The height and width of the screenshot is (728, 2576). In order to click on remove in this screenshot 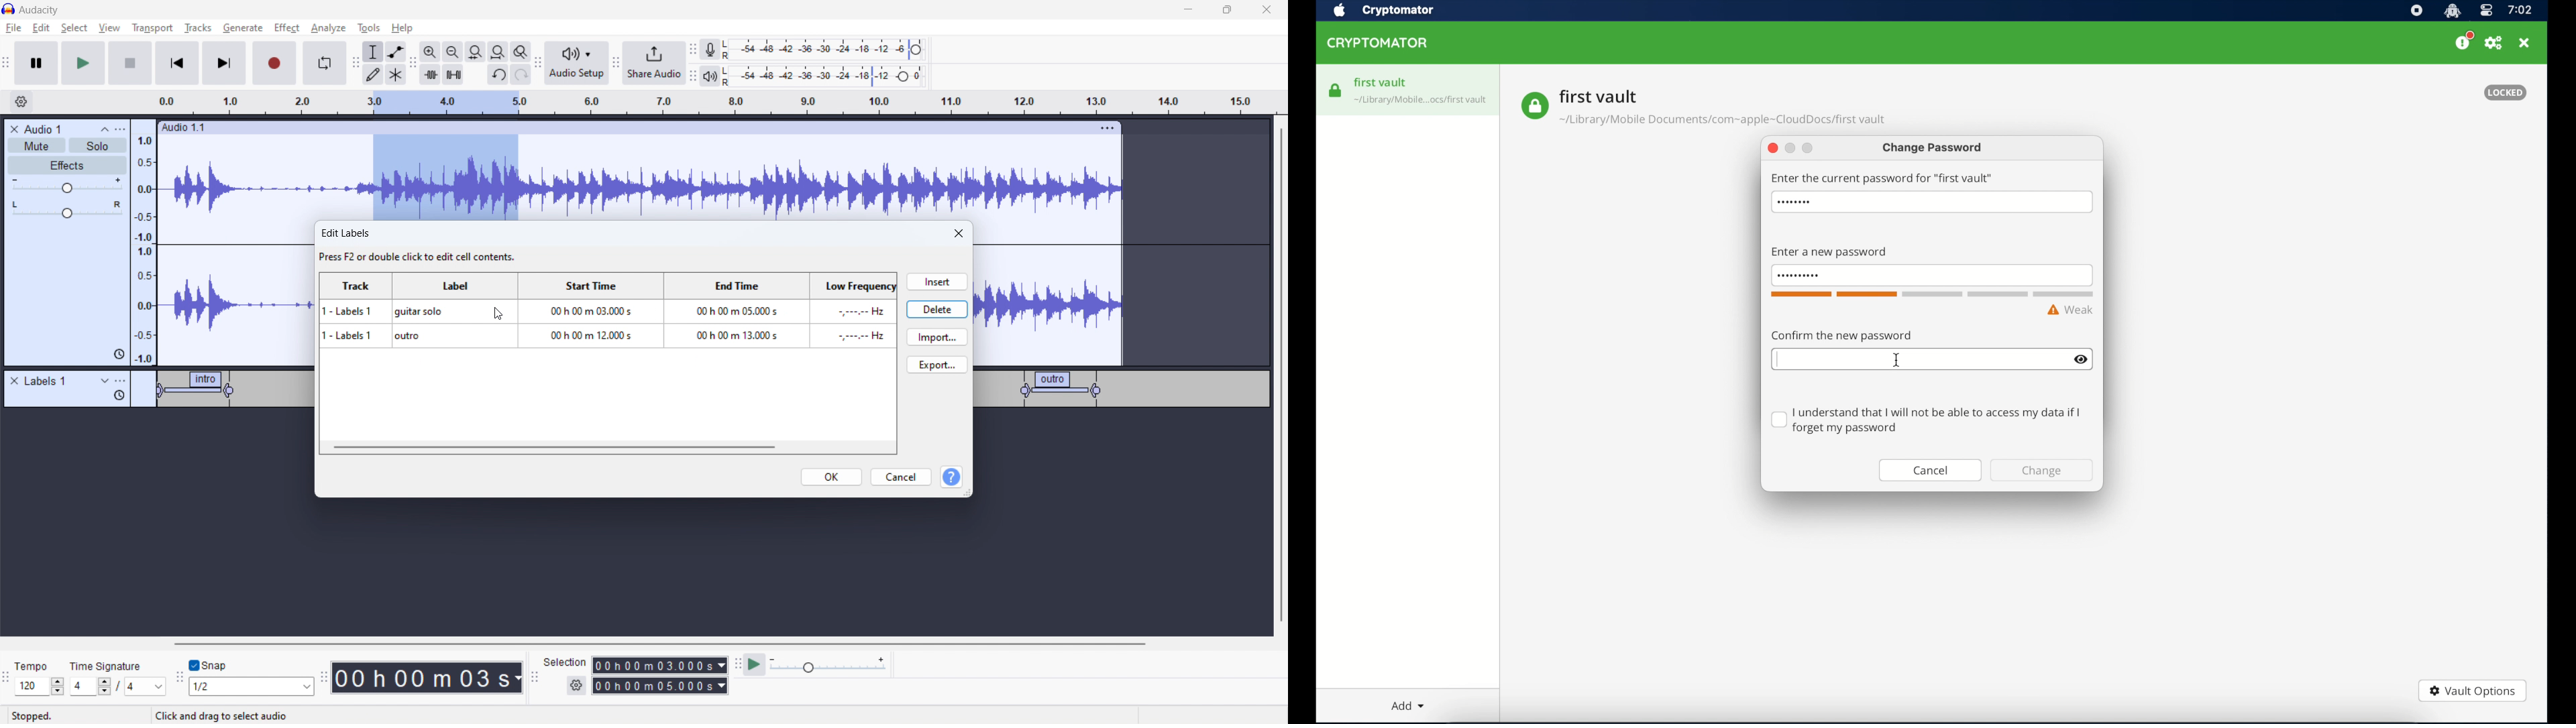, I will do `click(14, 381)`.